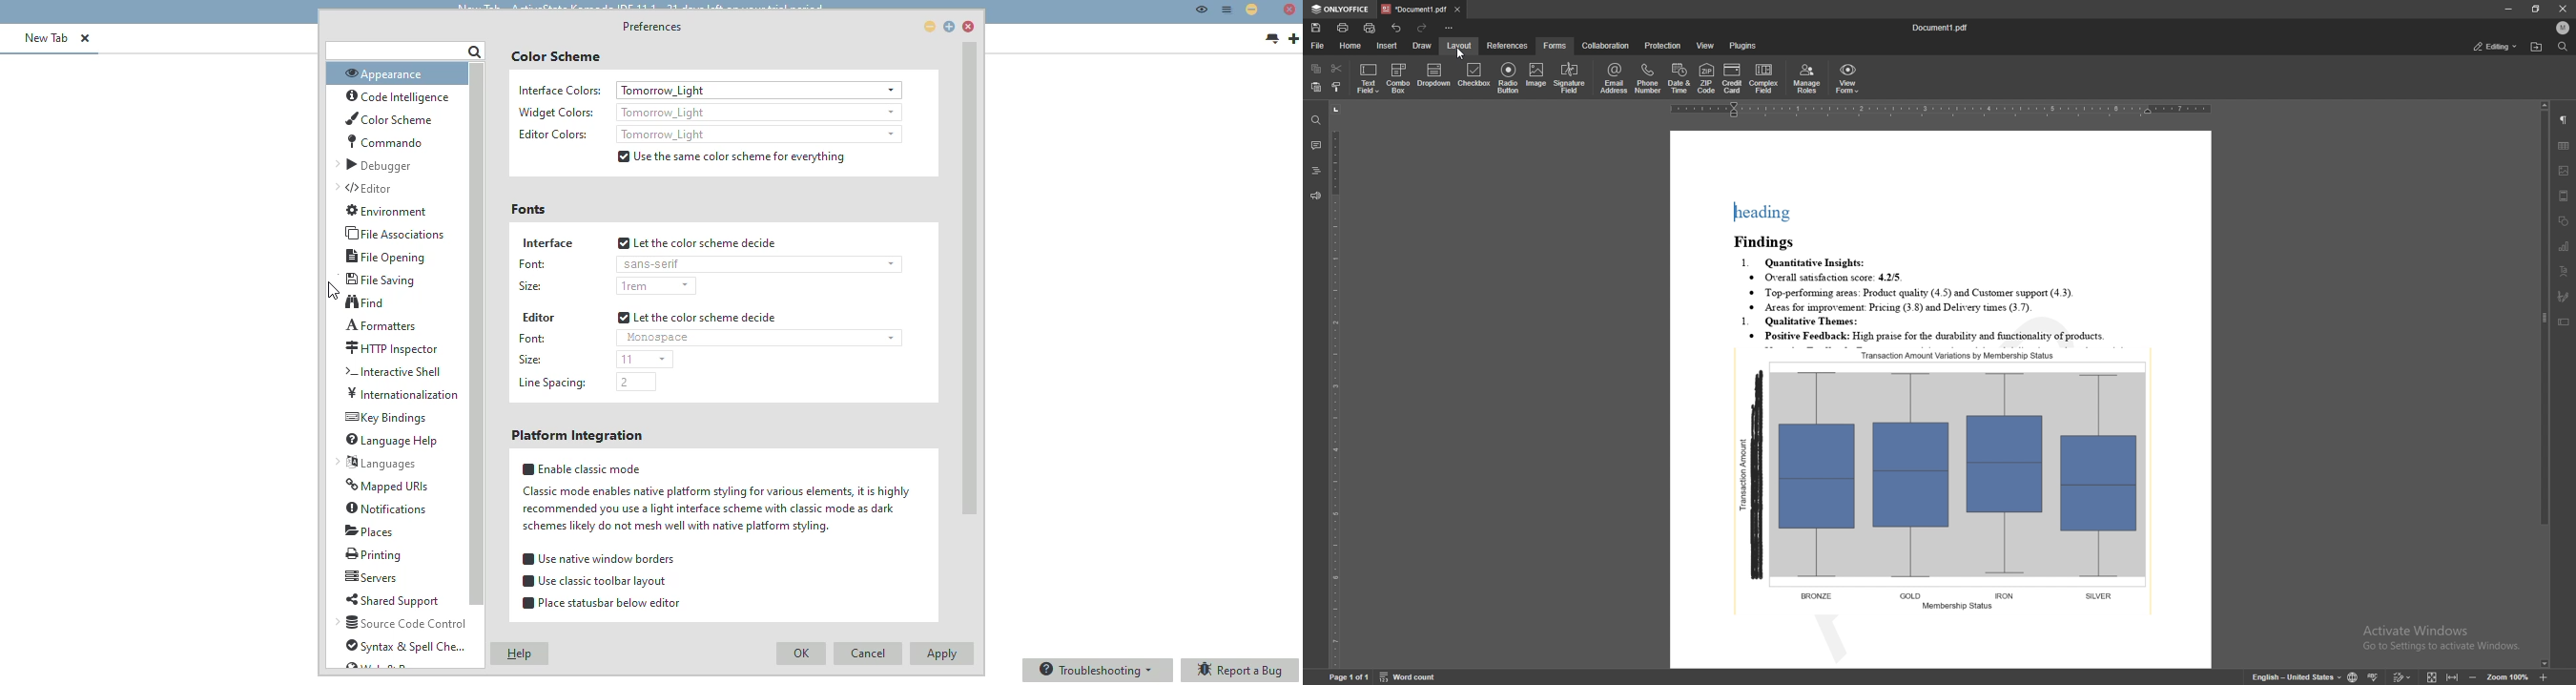 The width and height of the screenshot is (2576, 700). What do you see at coordinates (1664, 46) in the screenshot?
I see `protection` at bounding box center [1664, 46].